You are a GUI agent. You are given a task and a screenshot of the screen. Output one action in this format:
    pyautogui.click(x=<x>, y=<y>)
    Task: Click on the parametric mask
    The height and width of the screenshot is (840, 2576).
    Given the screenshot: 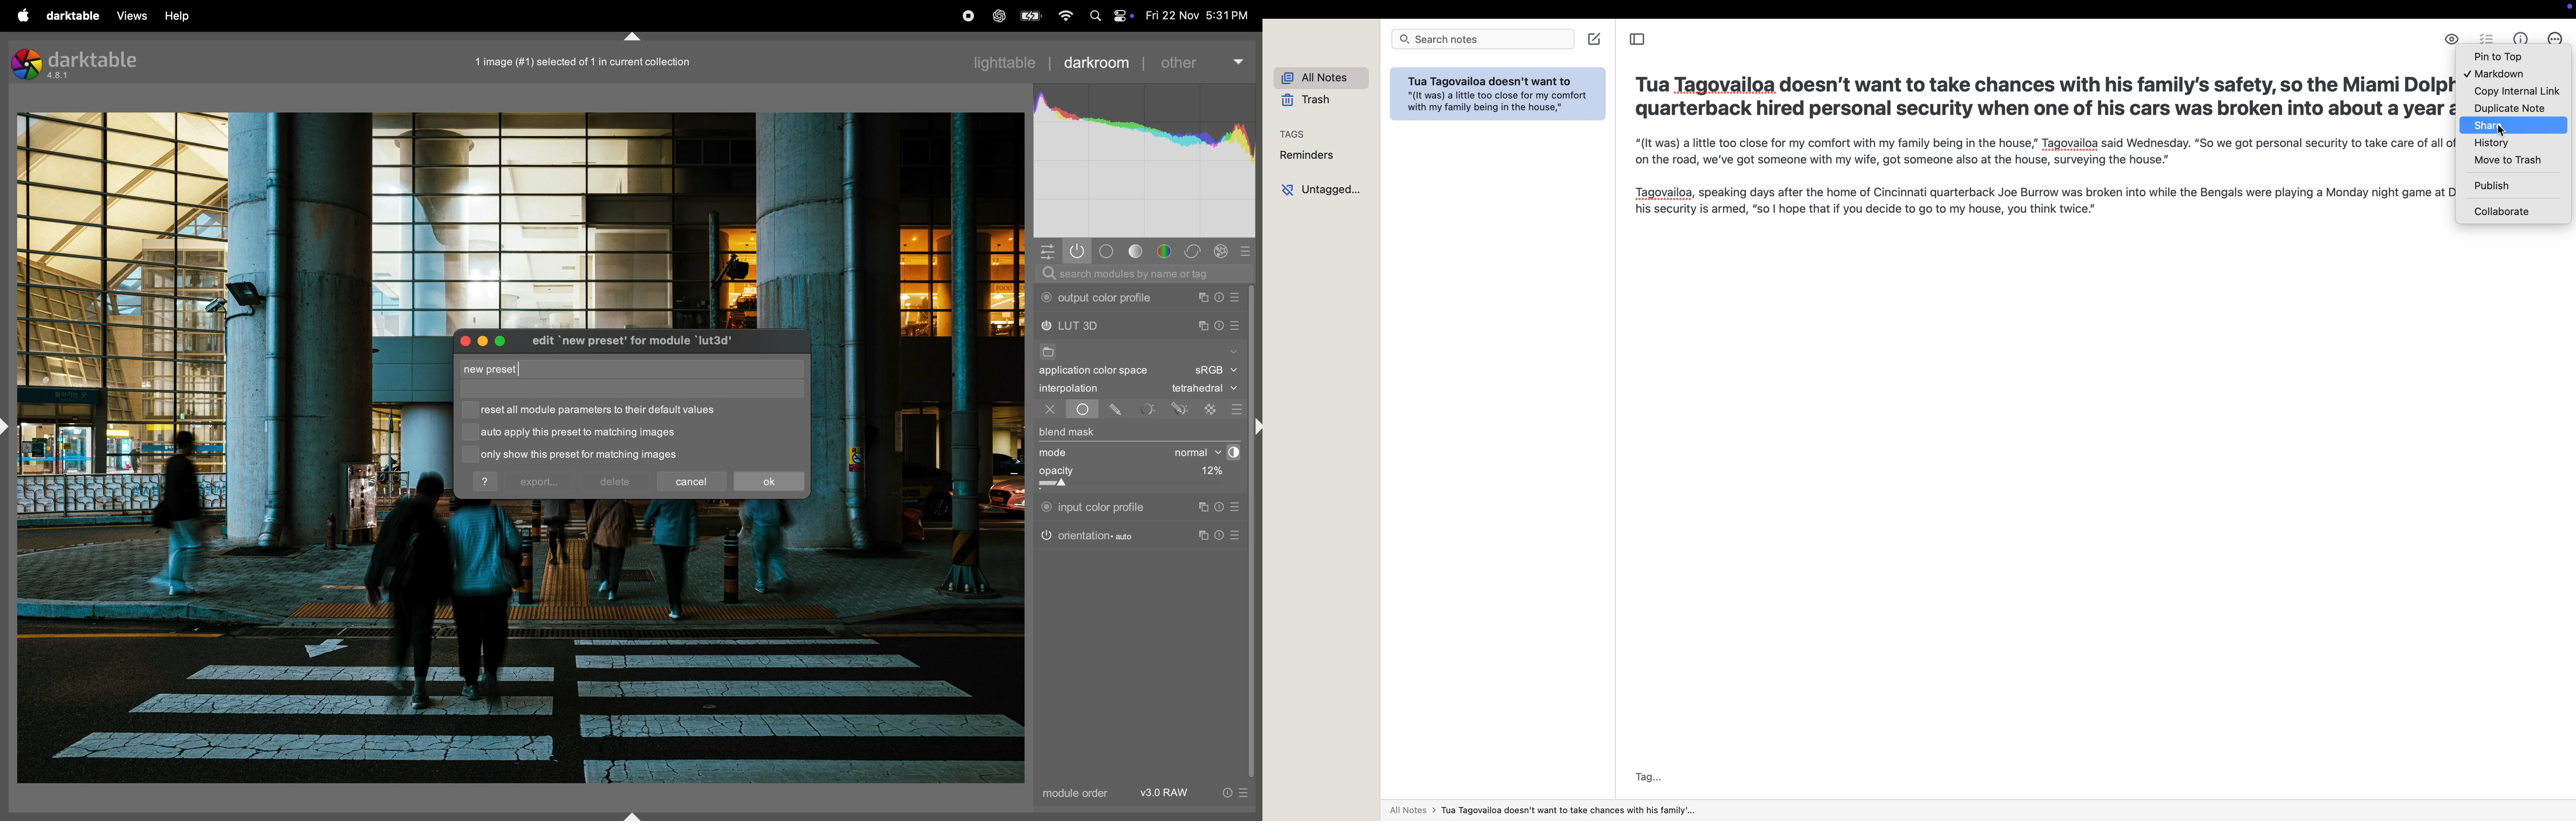 What is the action you would take?
    pyautogui.click(x=1148, y=409)
    